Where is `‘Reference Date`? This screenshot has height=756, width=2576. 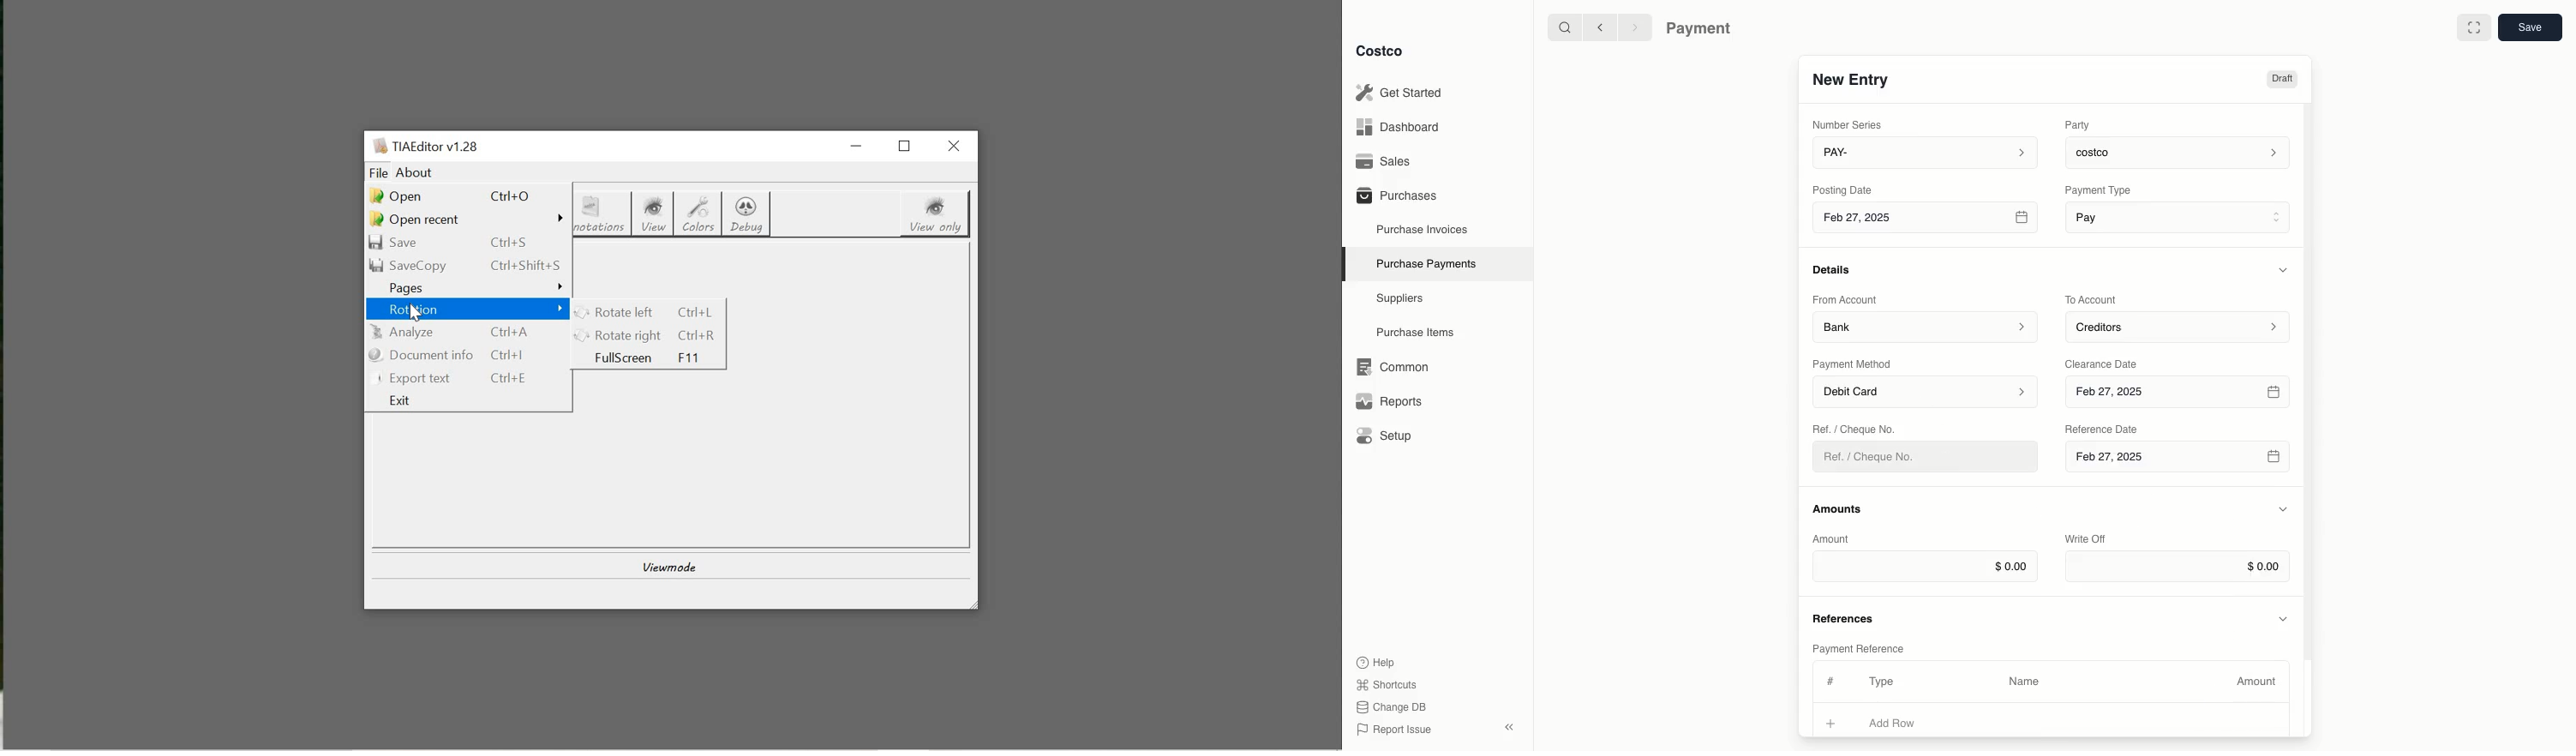 ‘Reference Date is located at coordinates (2103, 429).